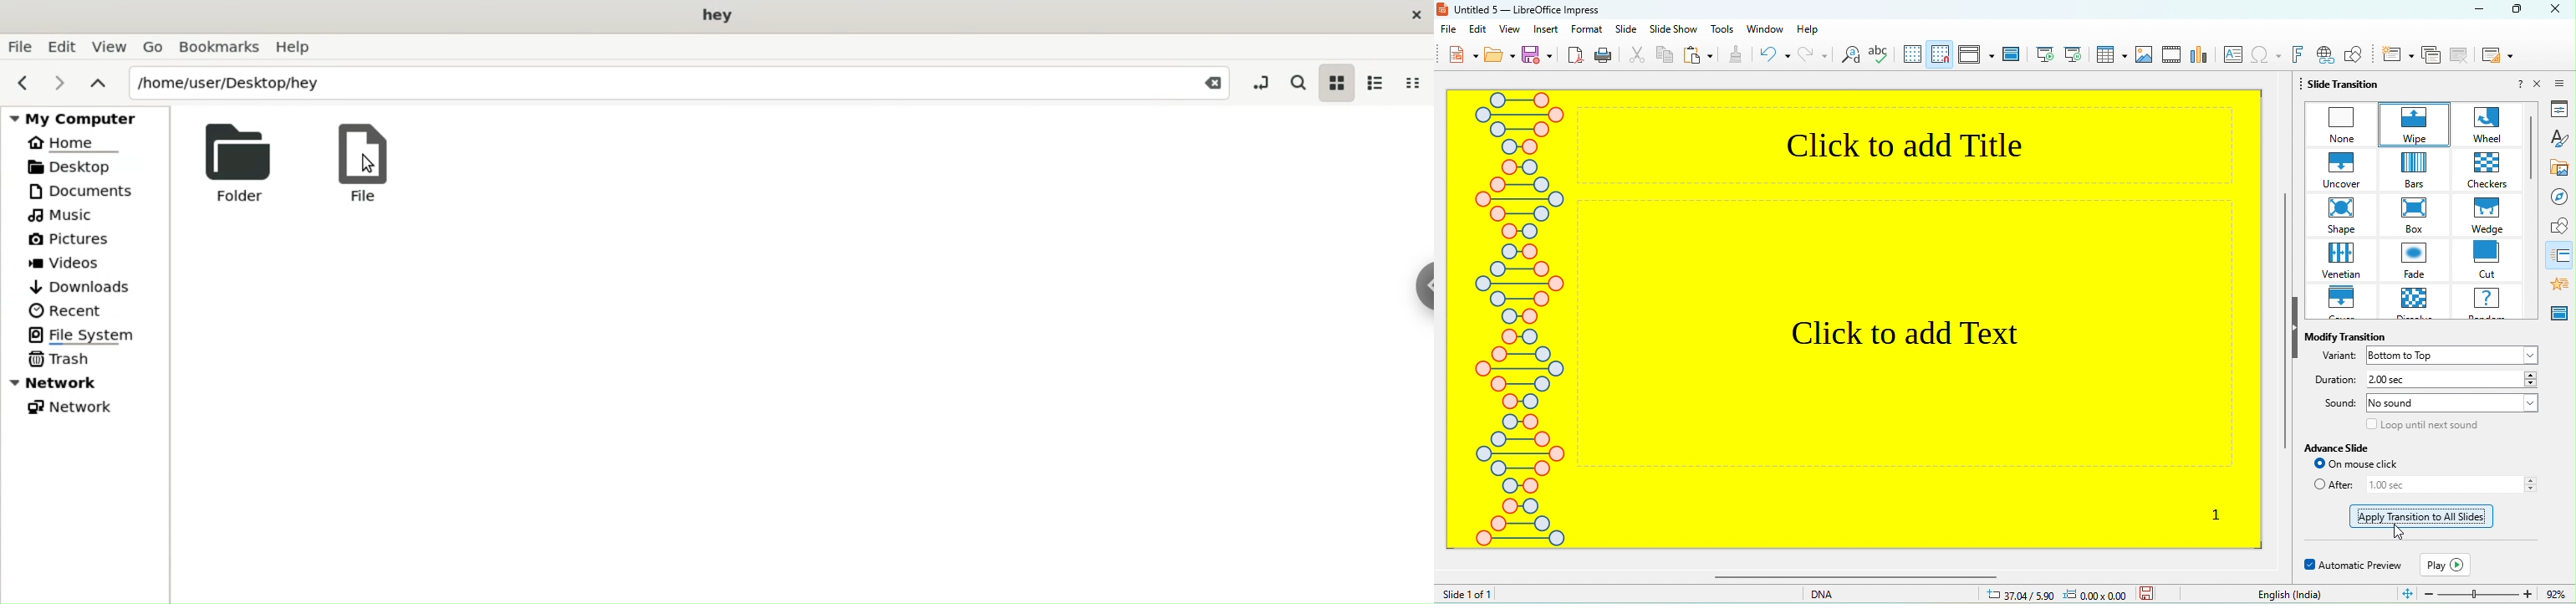  What do you see at coordinates (2419, 427) in the screenshot?
I see `loop until next sound` at bounding box center [2419, 427].